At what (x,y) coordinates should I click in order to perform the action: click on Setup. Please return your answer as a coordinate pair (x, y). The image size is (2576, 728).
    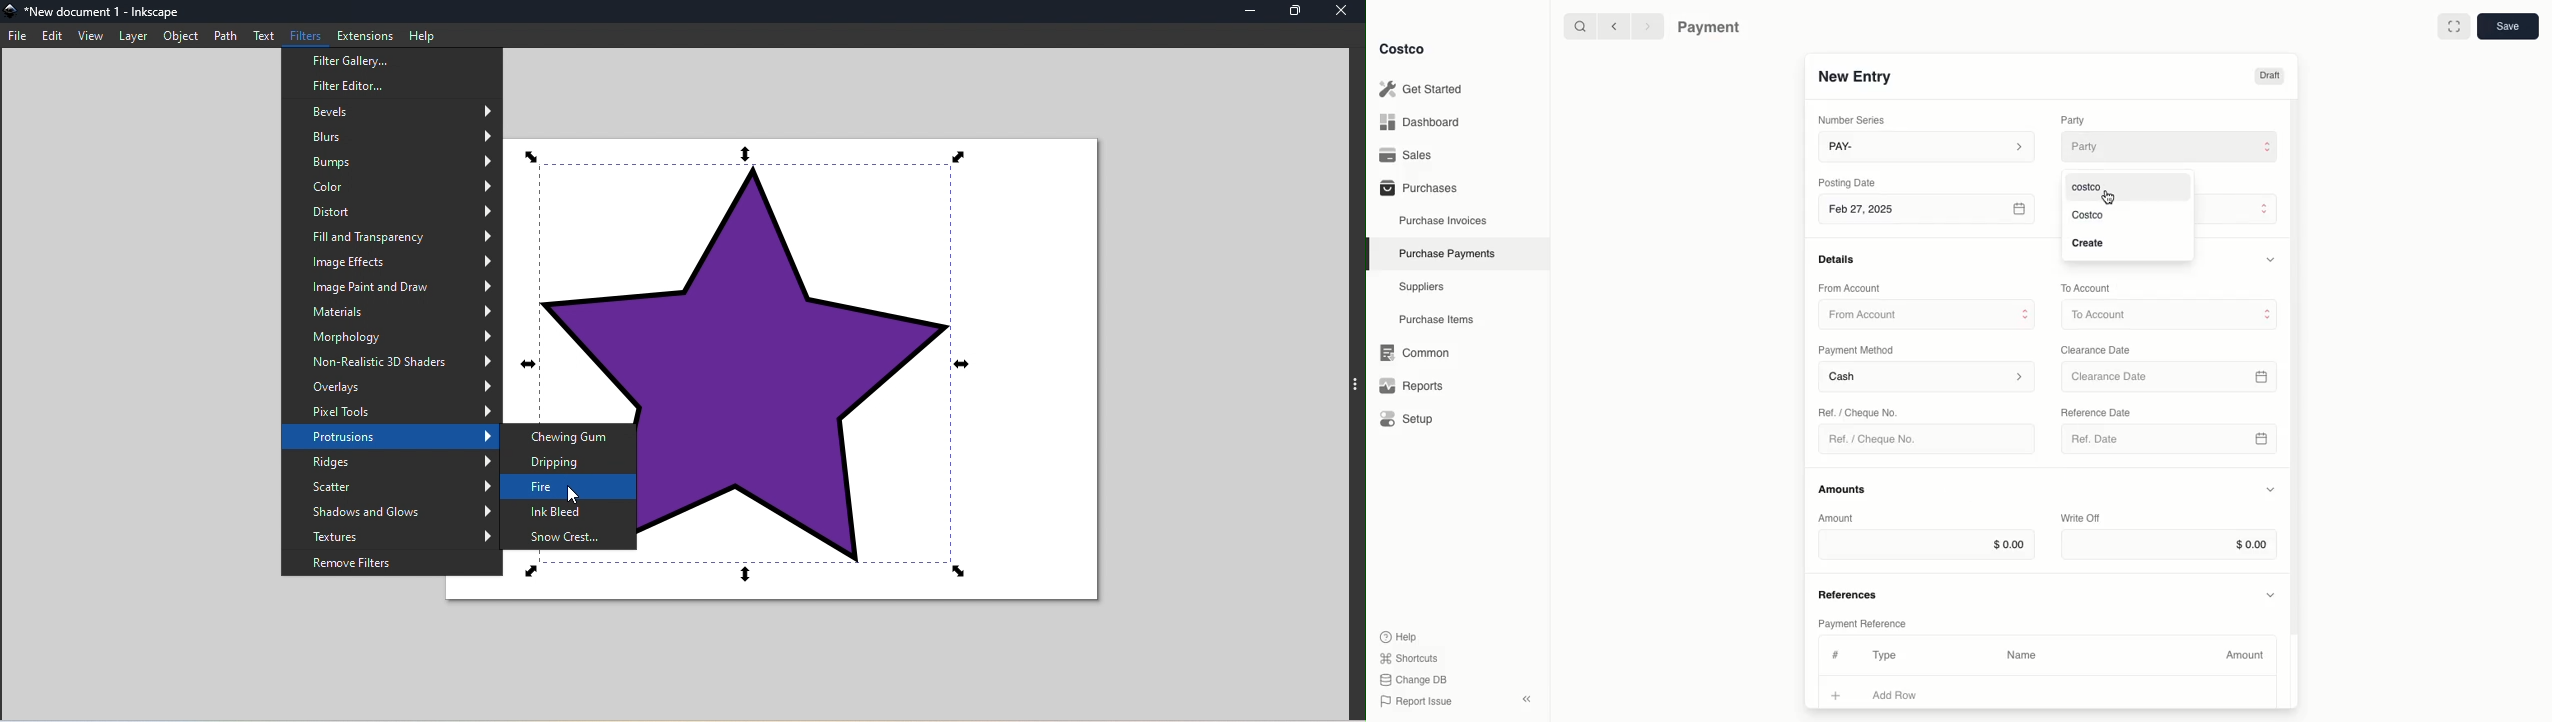
    Looking at the image, I should click on (1412, 420).